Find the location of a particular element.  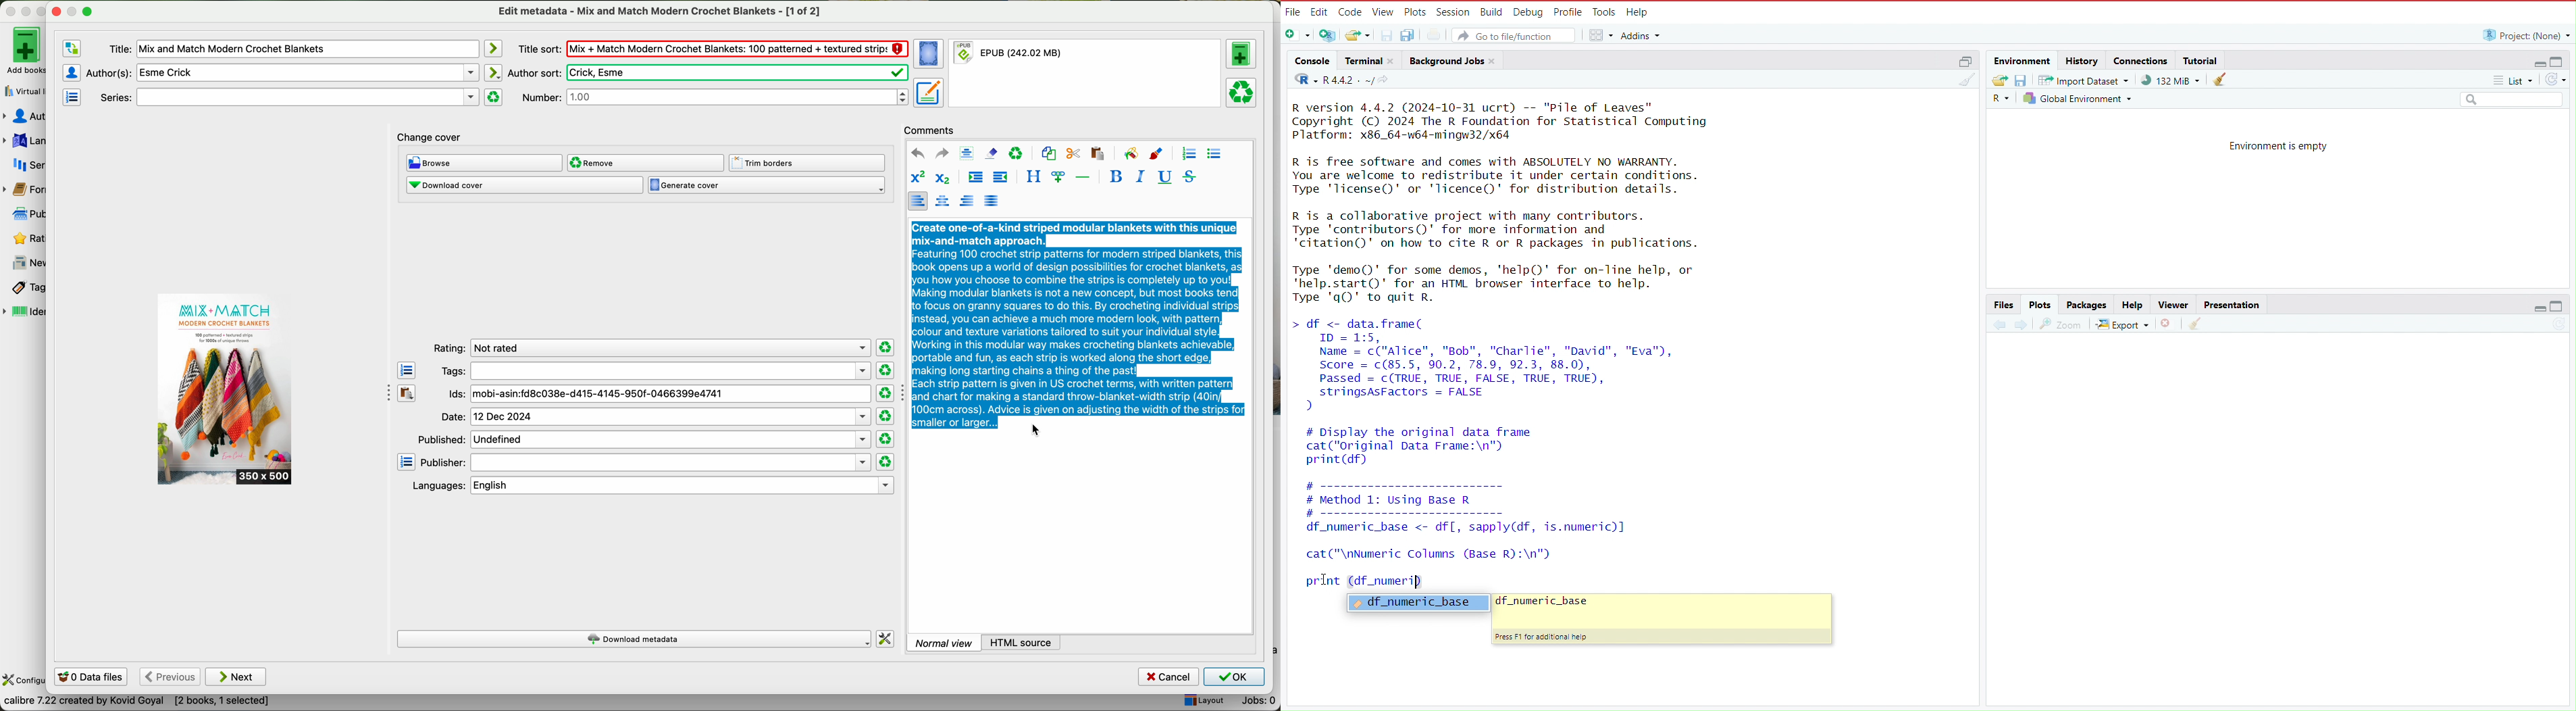

91,132 KiB used by R session is located at coordinates (2169, 80).